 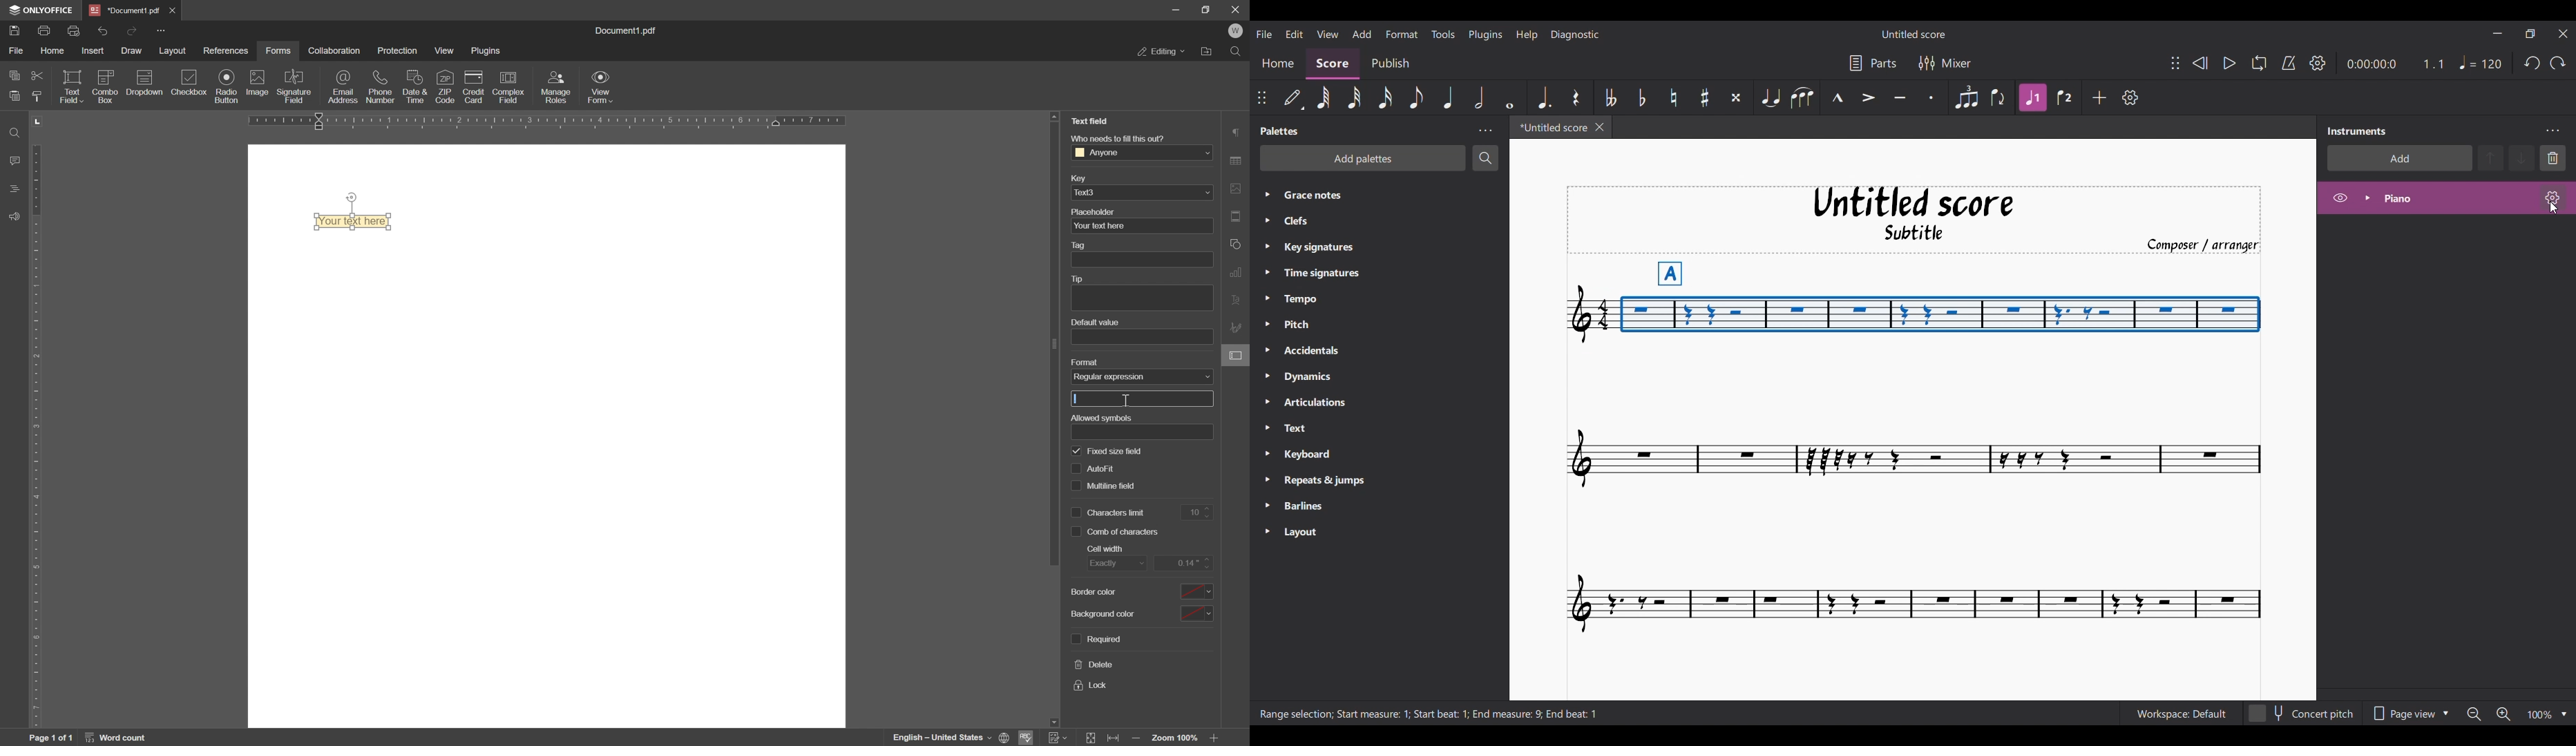 I want to click on checkbox, so click(x=1076, y=488).